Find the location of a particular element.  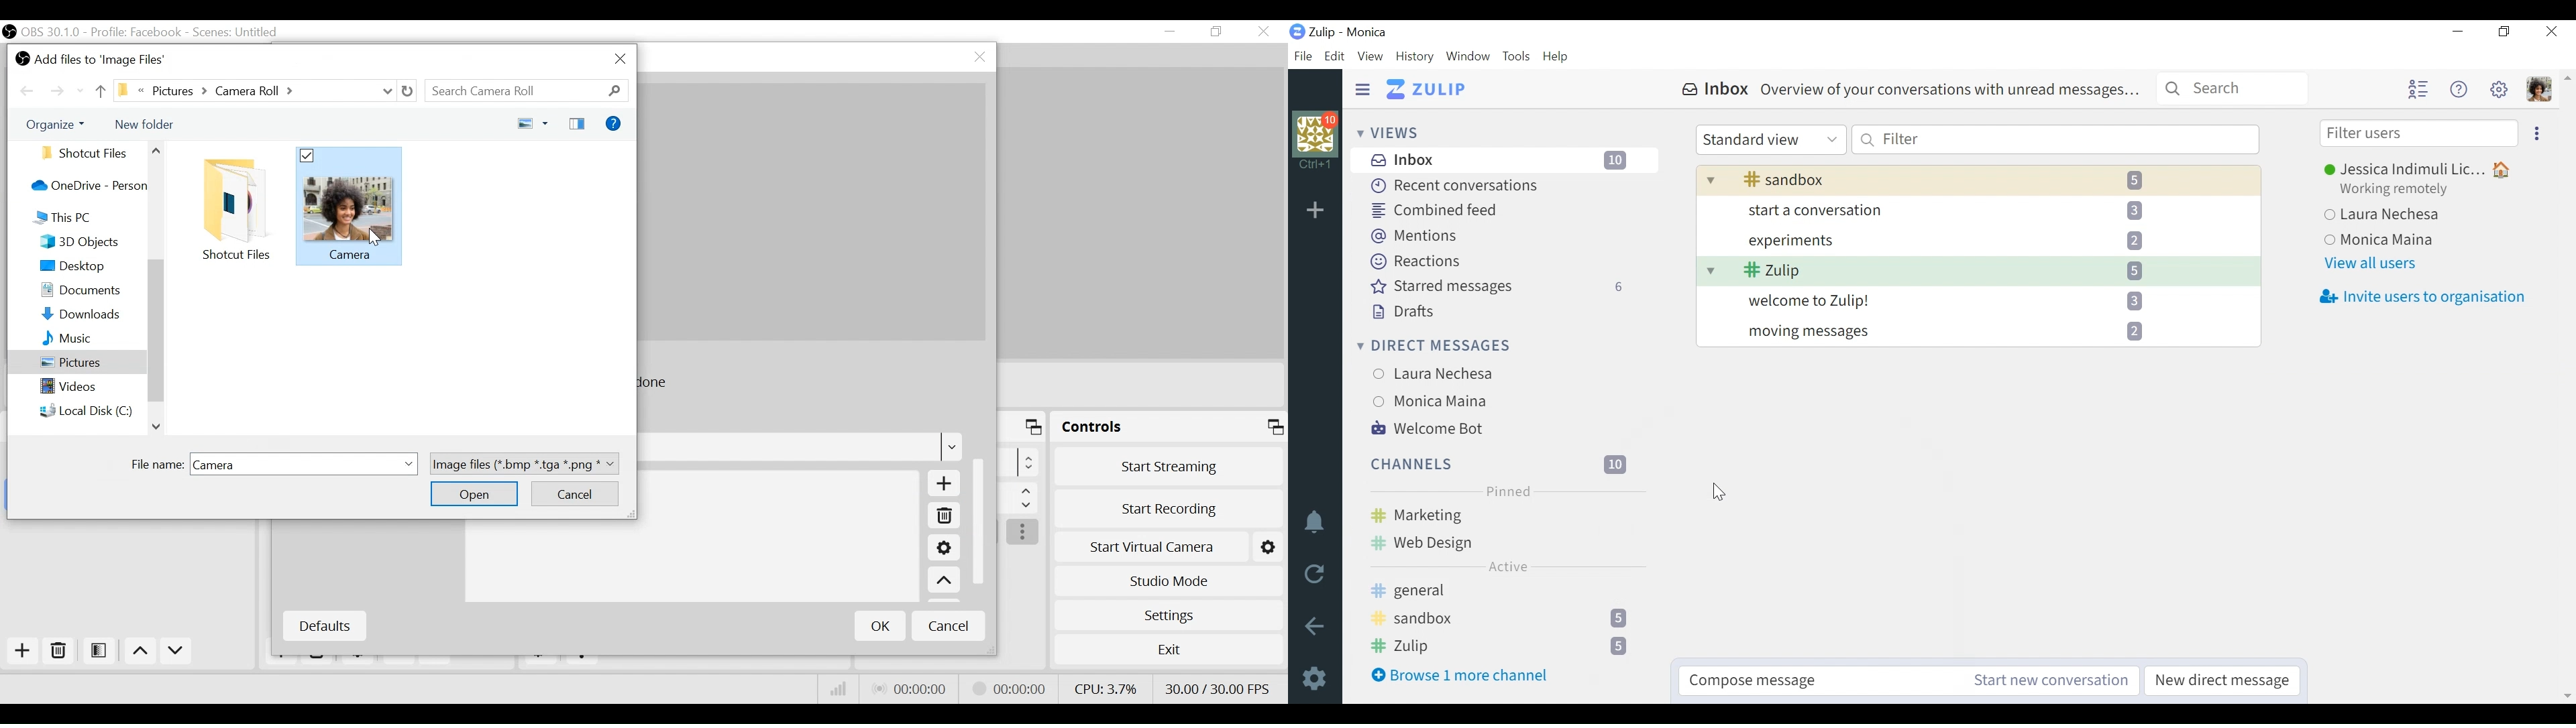

Settings is located at coordinates (1168, 615).